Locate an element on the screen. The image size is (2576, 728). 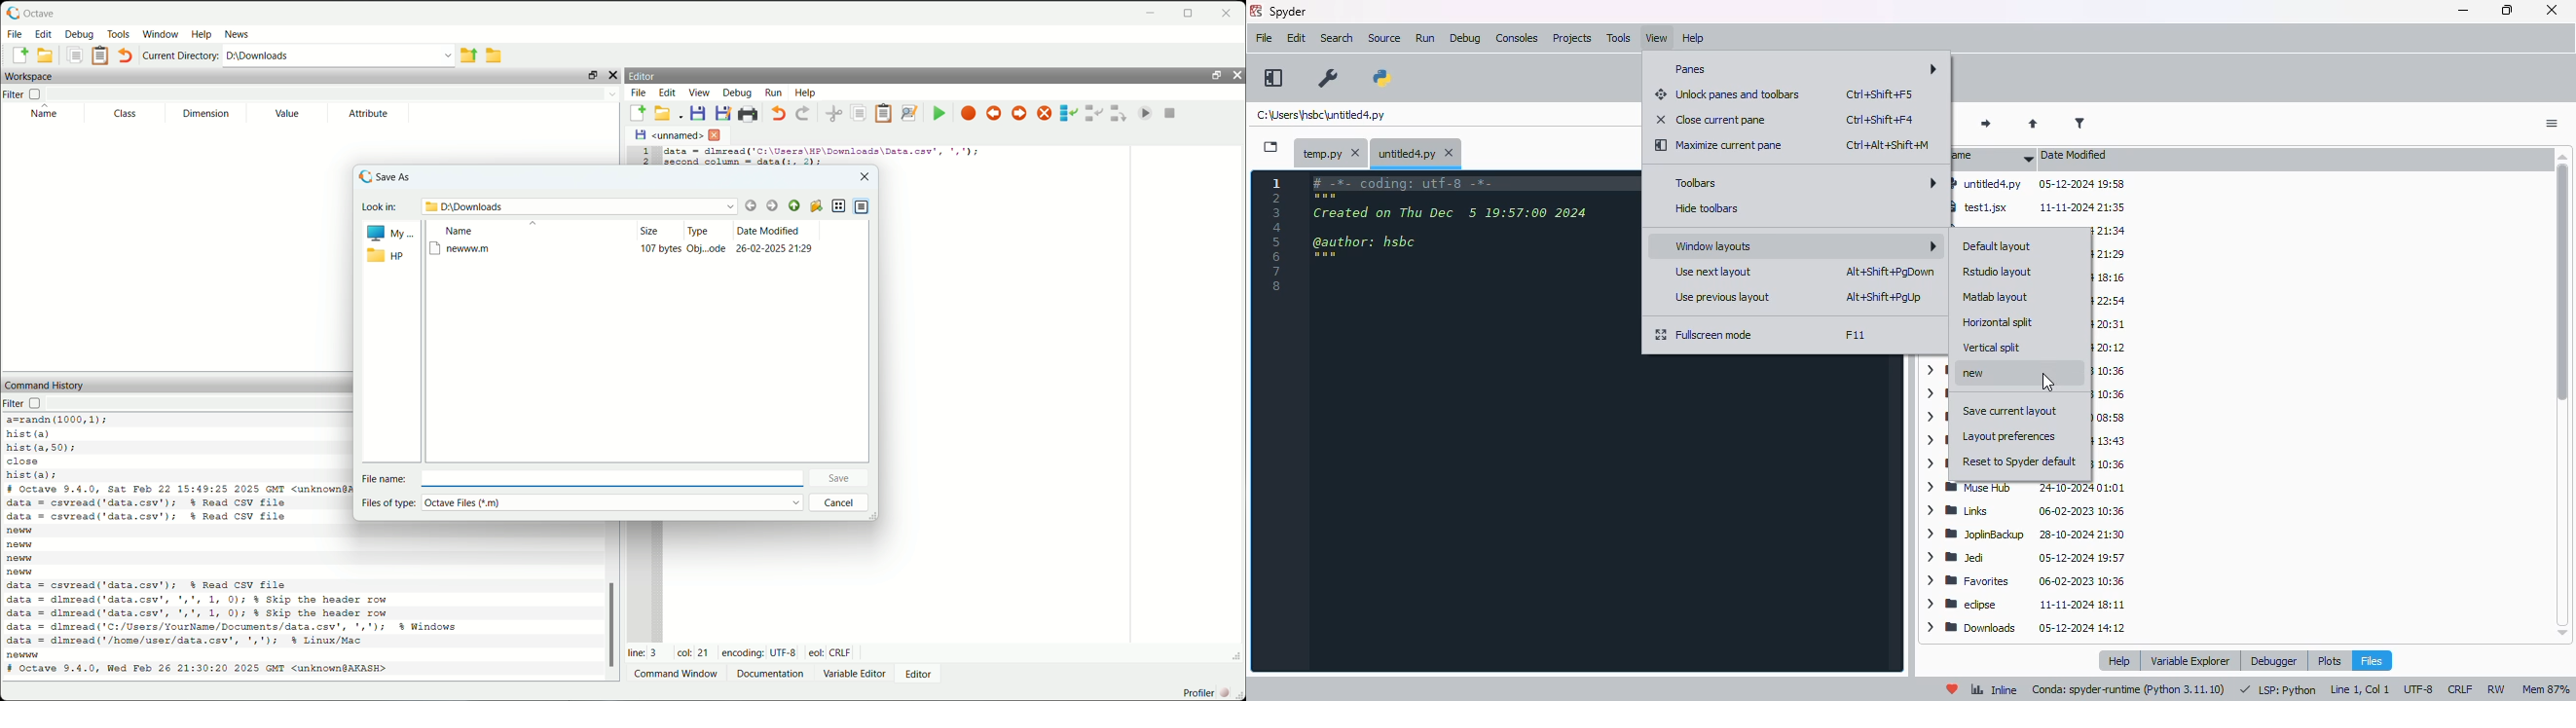
inline is located at coordinates (1994, 690).